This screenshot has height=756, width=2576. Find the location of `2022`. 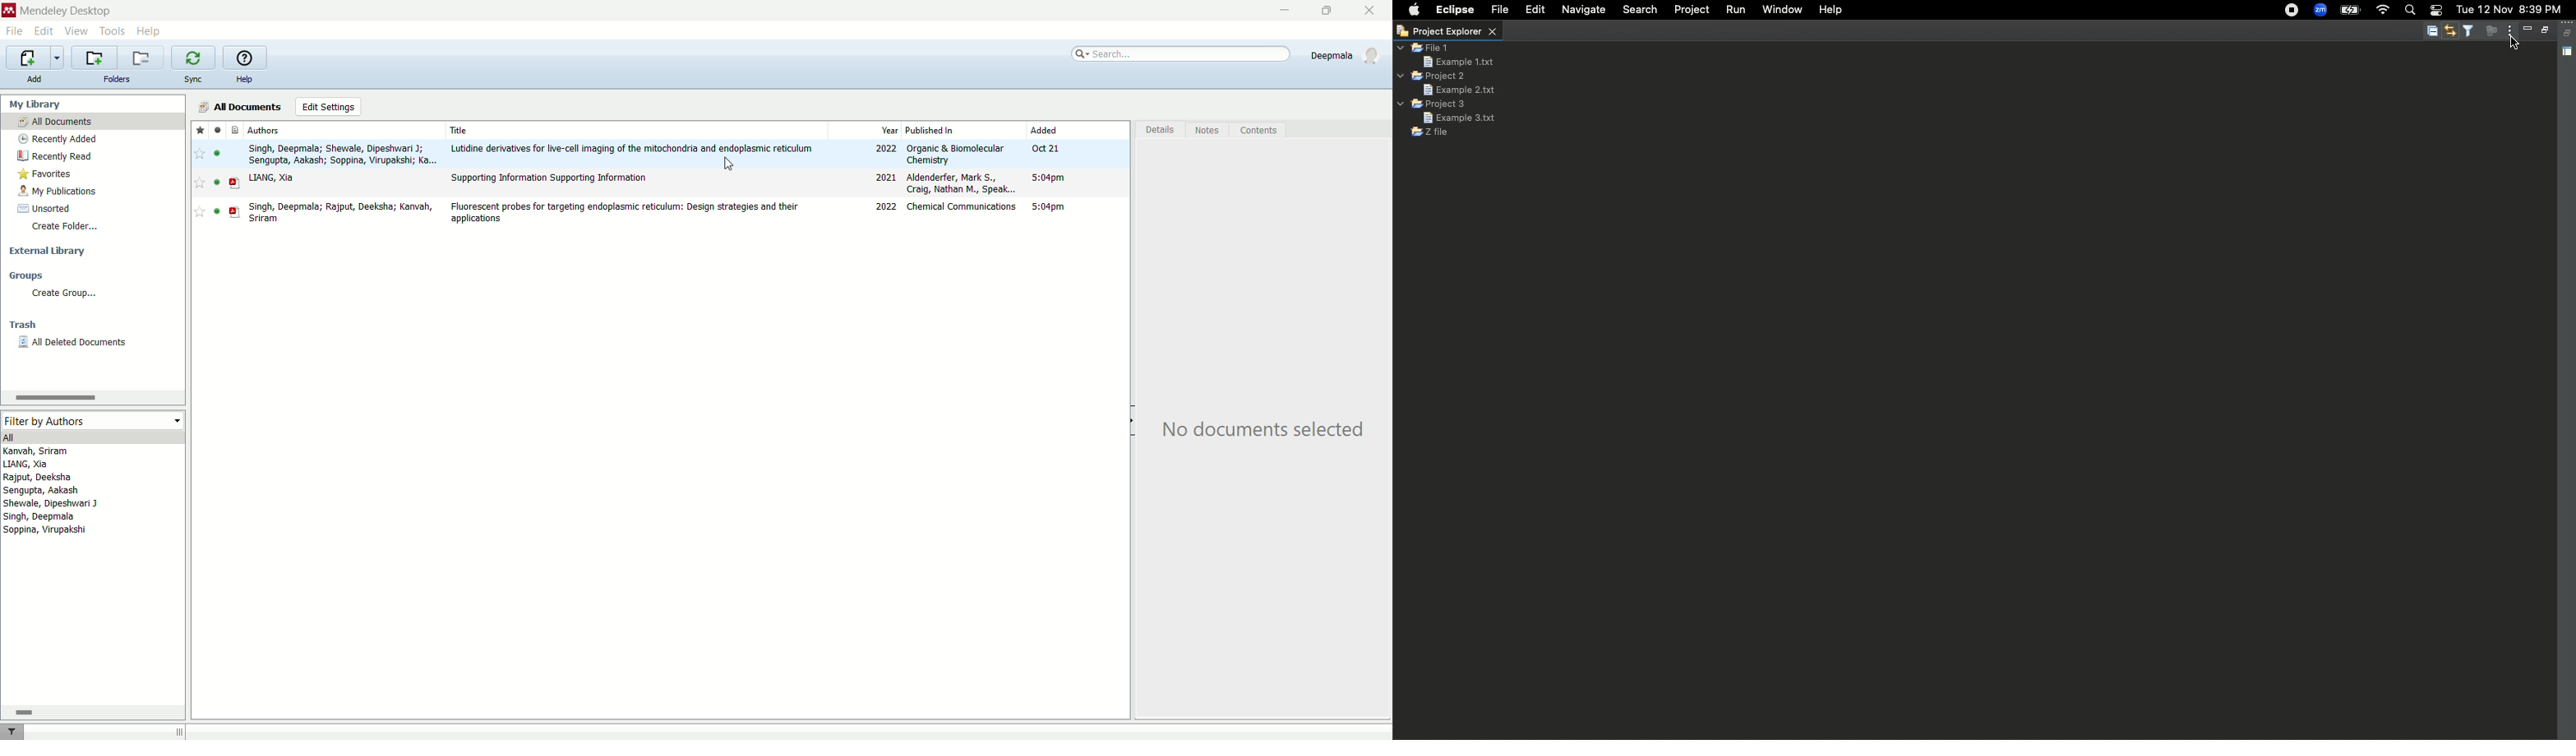

2022 is located at coordinates (886, 149).